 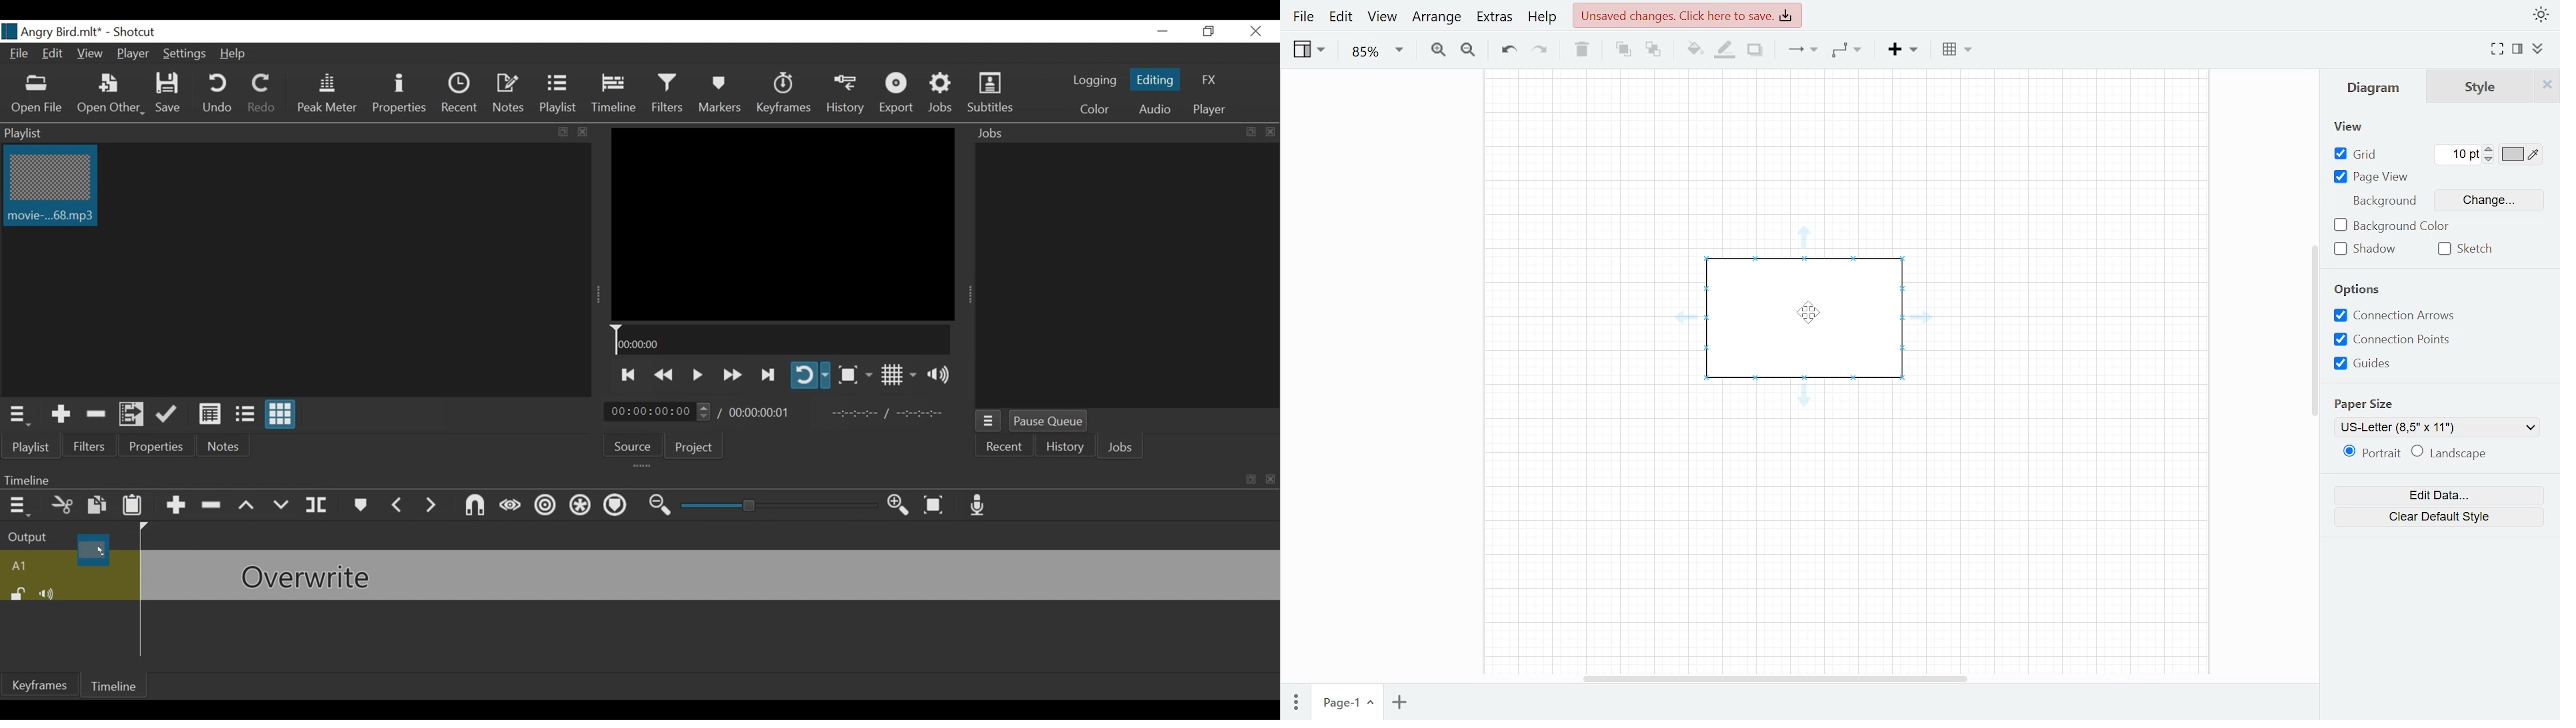 I want to click on Notes, so click(x=226, y=444).